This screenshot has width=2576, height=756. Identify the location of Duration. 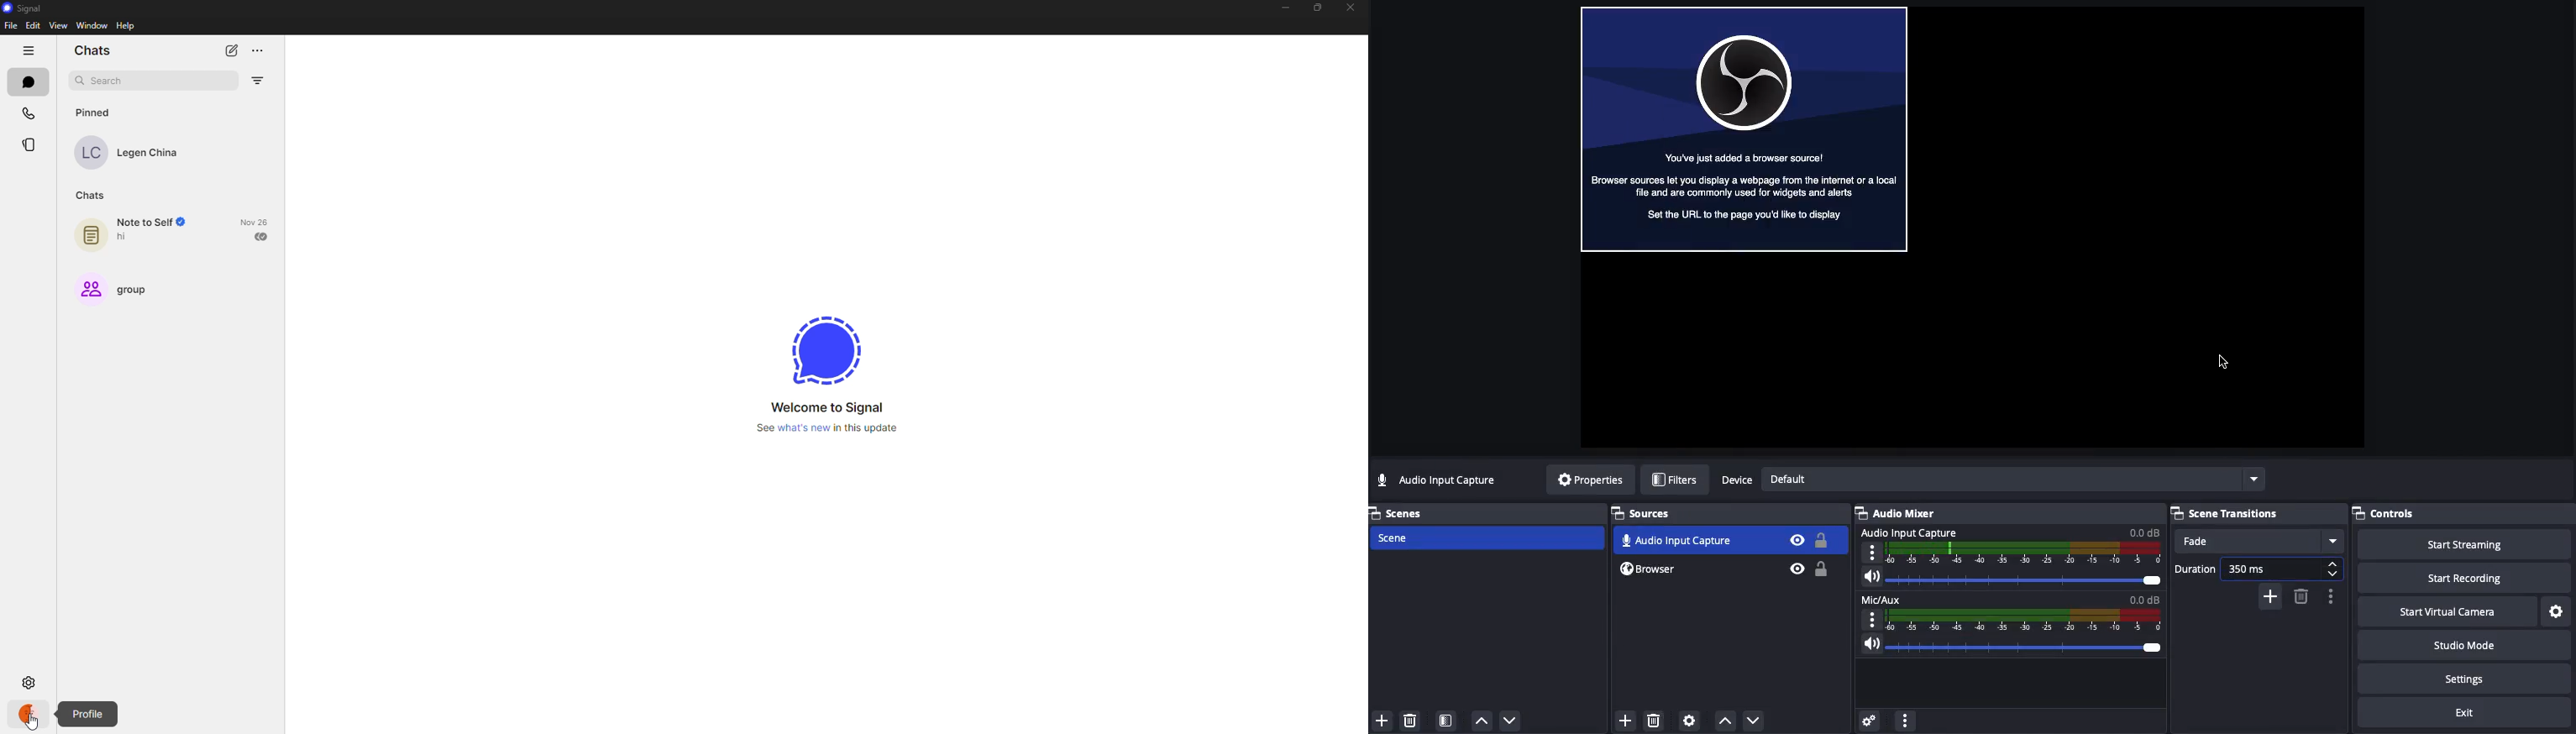
(2196, 569).